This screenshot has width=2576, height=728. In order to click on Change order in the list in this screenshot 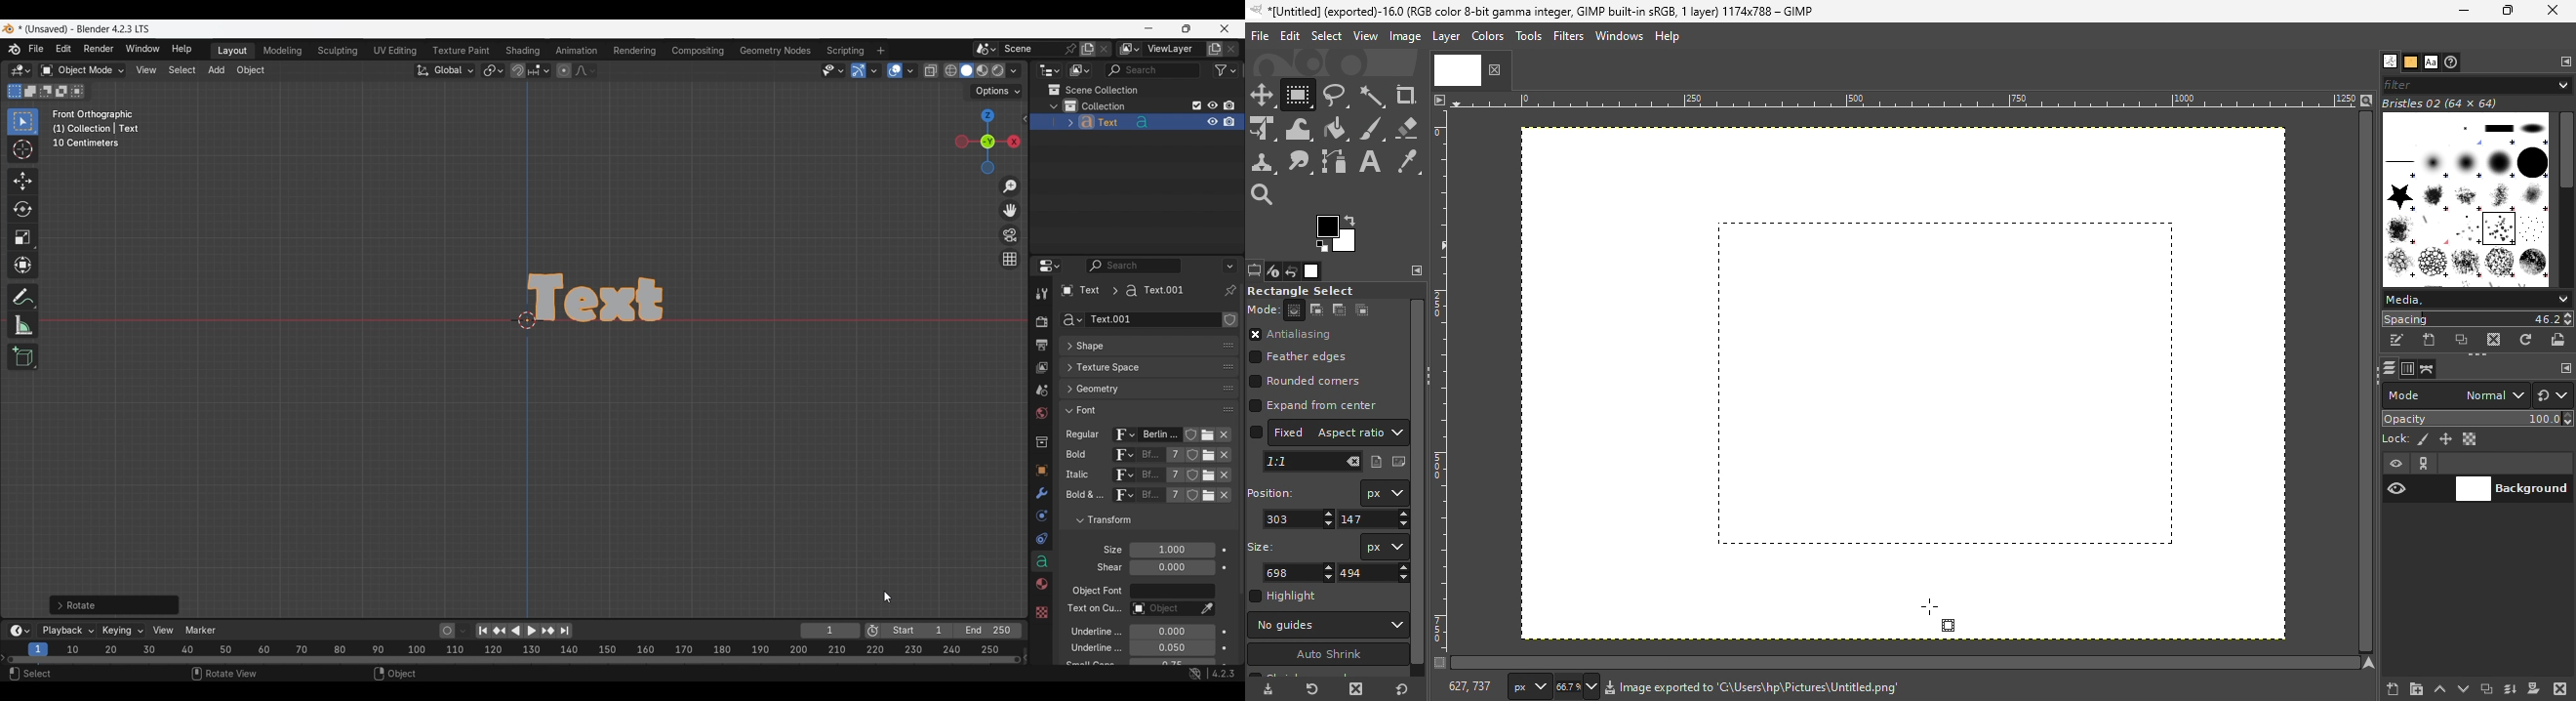, I will do `click(1228, 316)`.